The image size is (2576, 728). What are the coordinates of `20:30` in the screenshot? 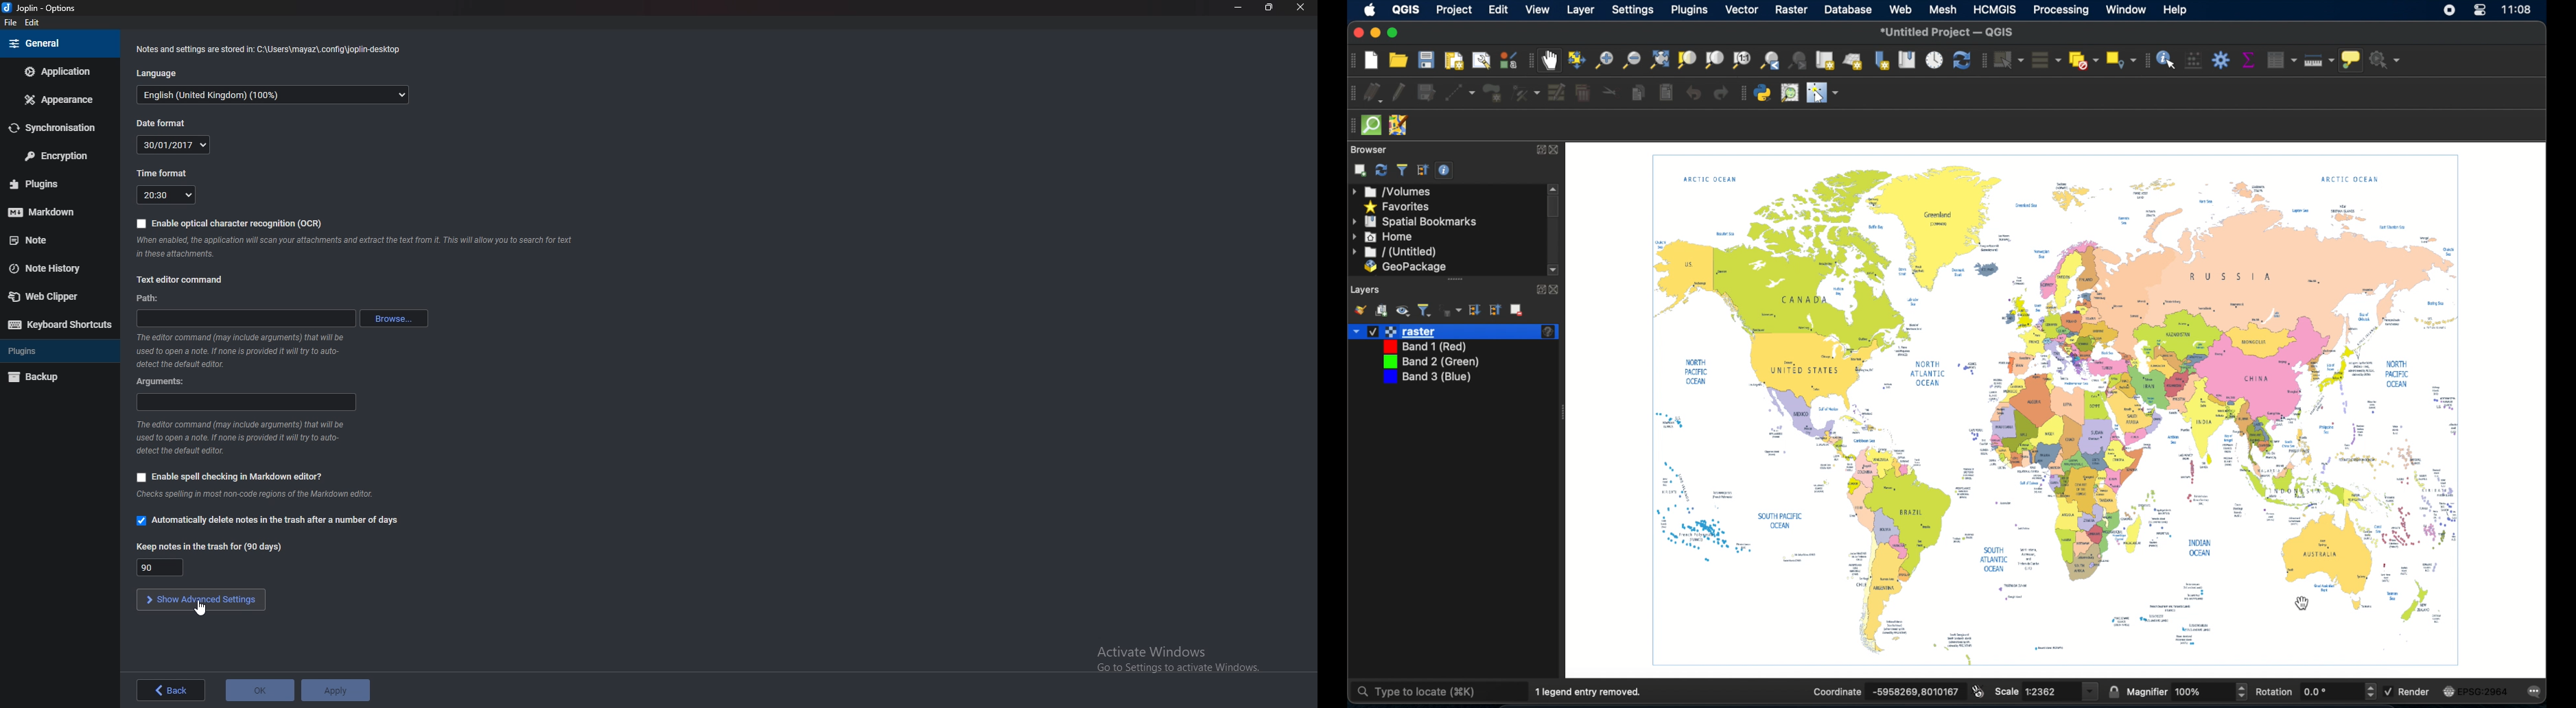 It's located at (165, 193).